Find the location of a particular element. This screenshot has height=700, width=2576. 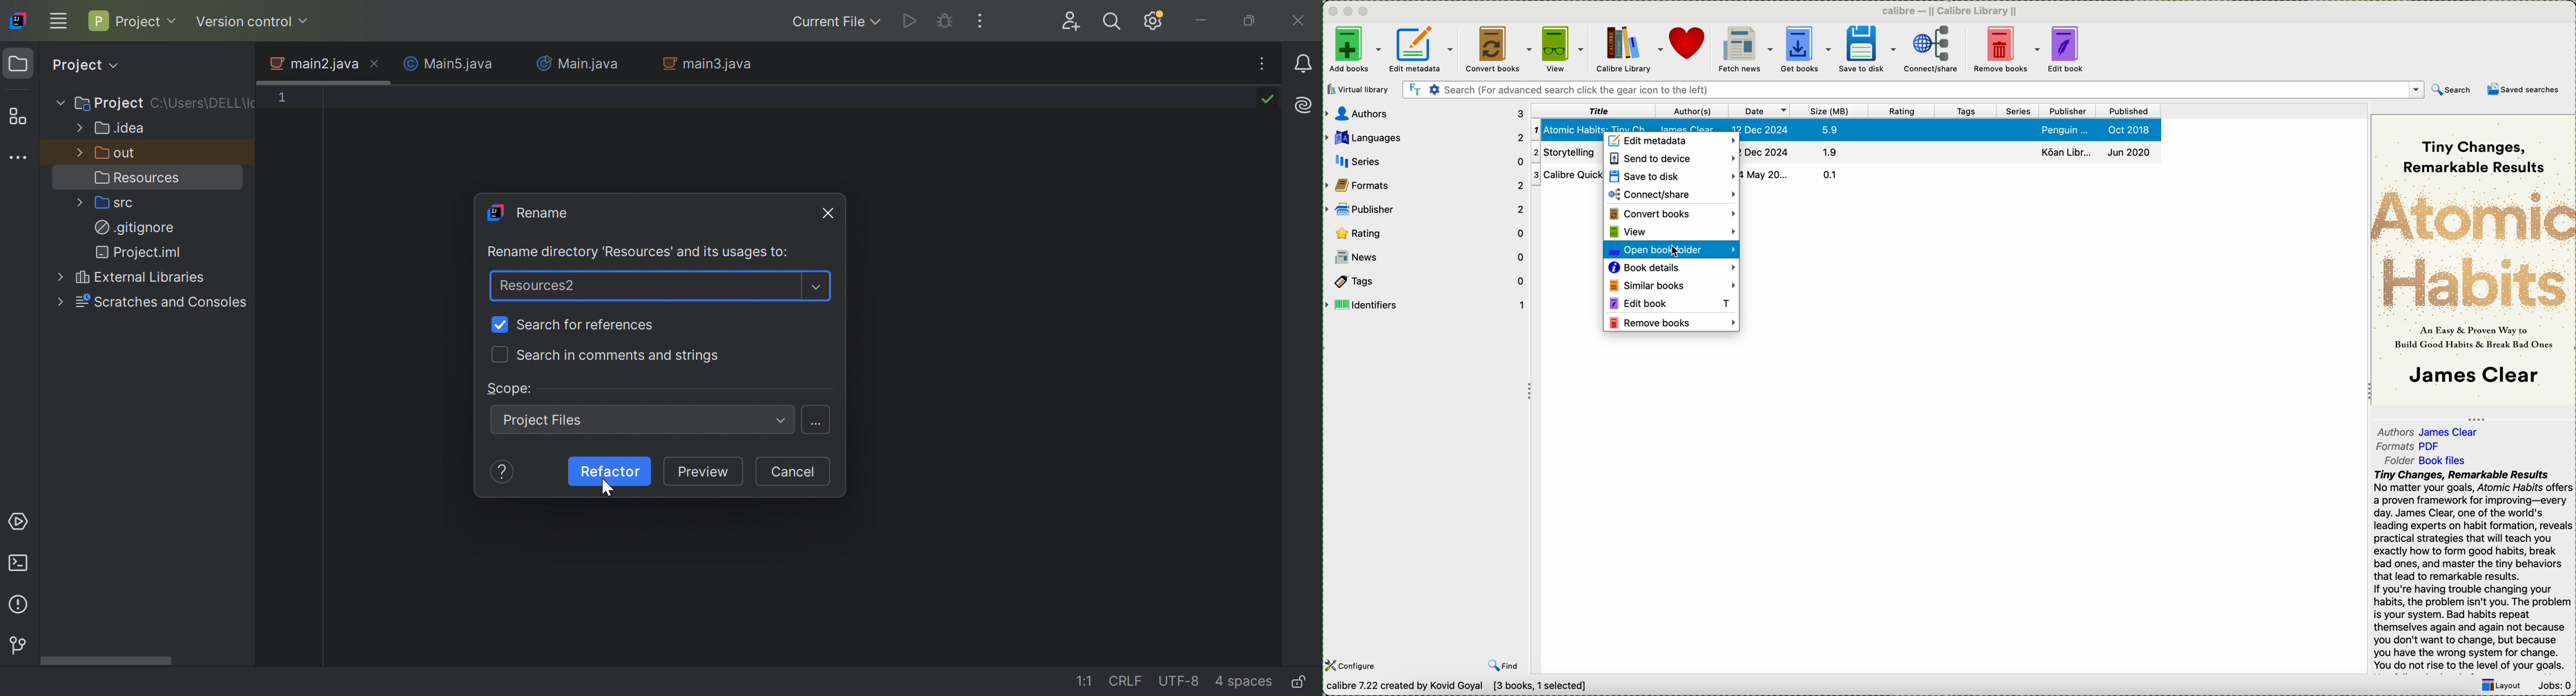

series is located at coordinates (2022, 111).